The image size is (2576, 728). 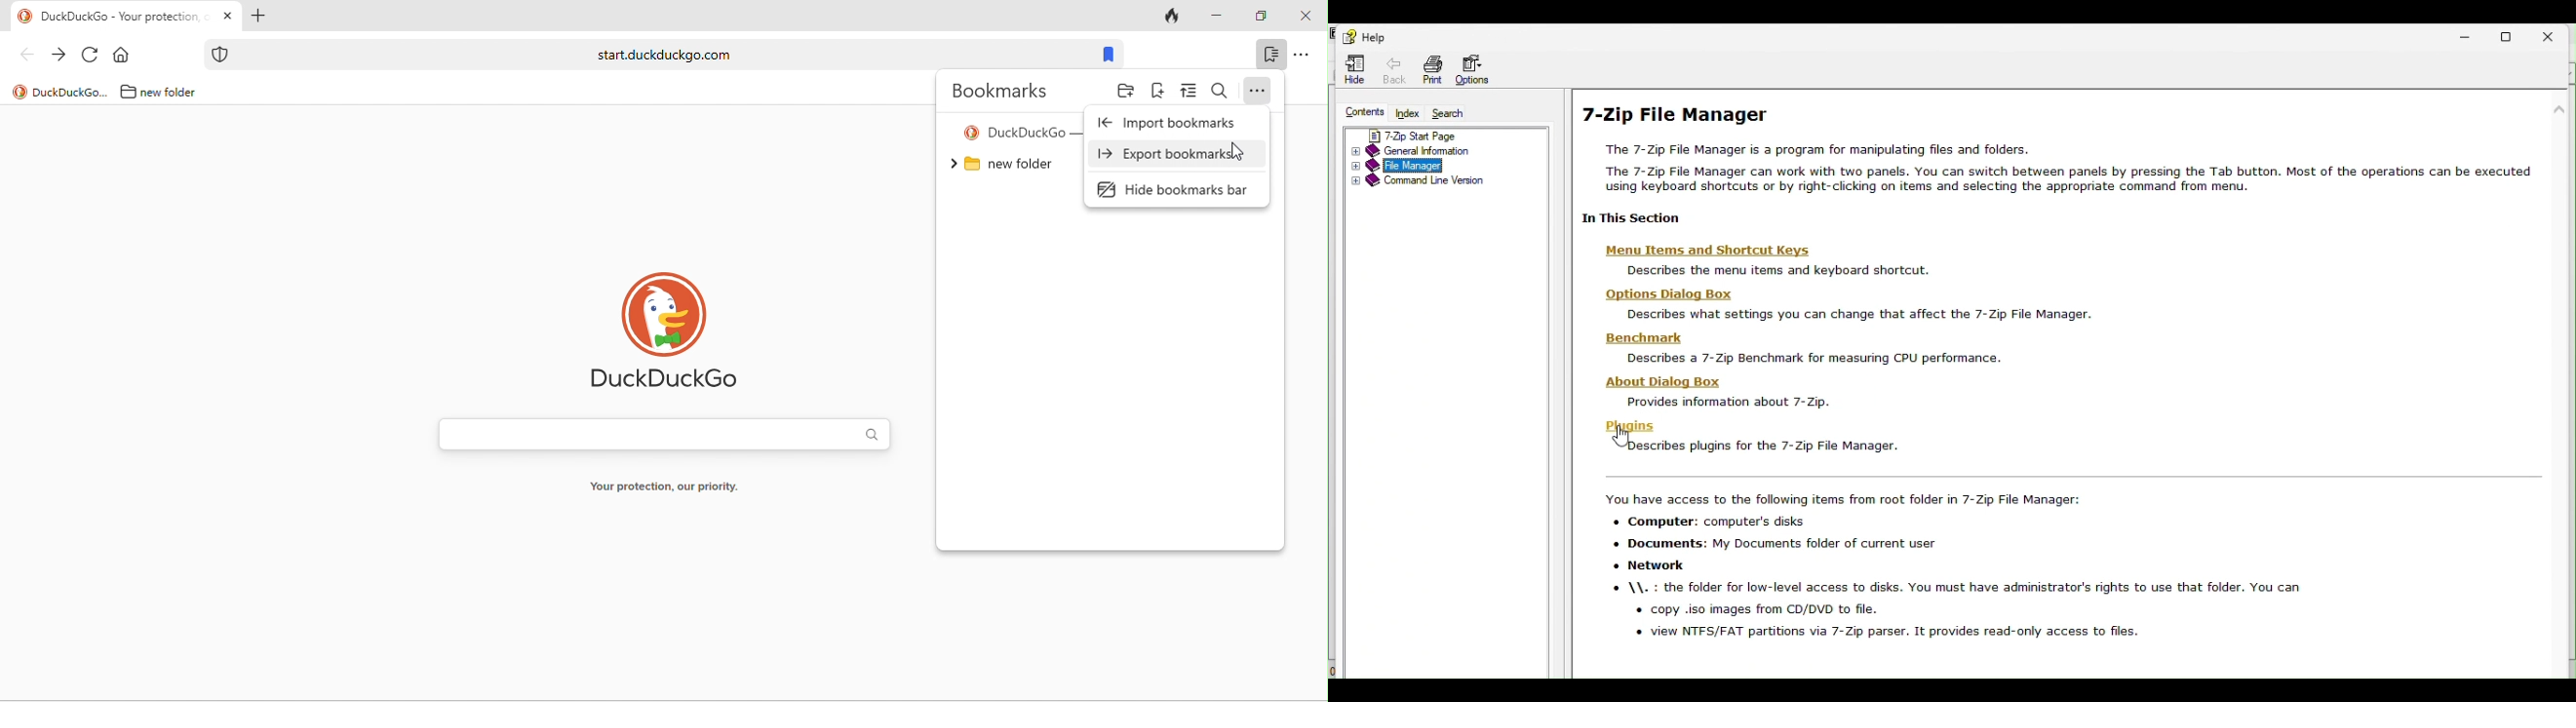 What do you see at coordinates (1442, 181) in the screenshot?
I see `Command line version` at bounding box center [1442, 181].